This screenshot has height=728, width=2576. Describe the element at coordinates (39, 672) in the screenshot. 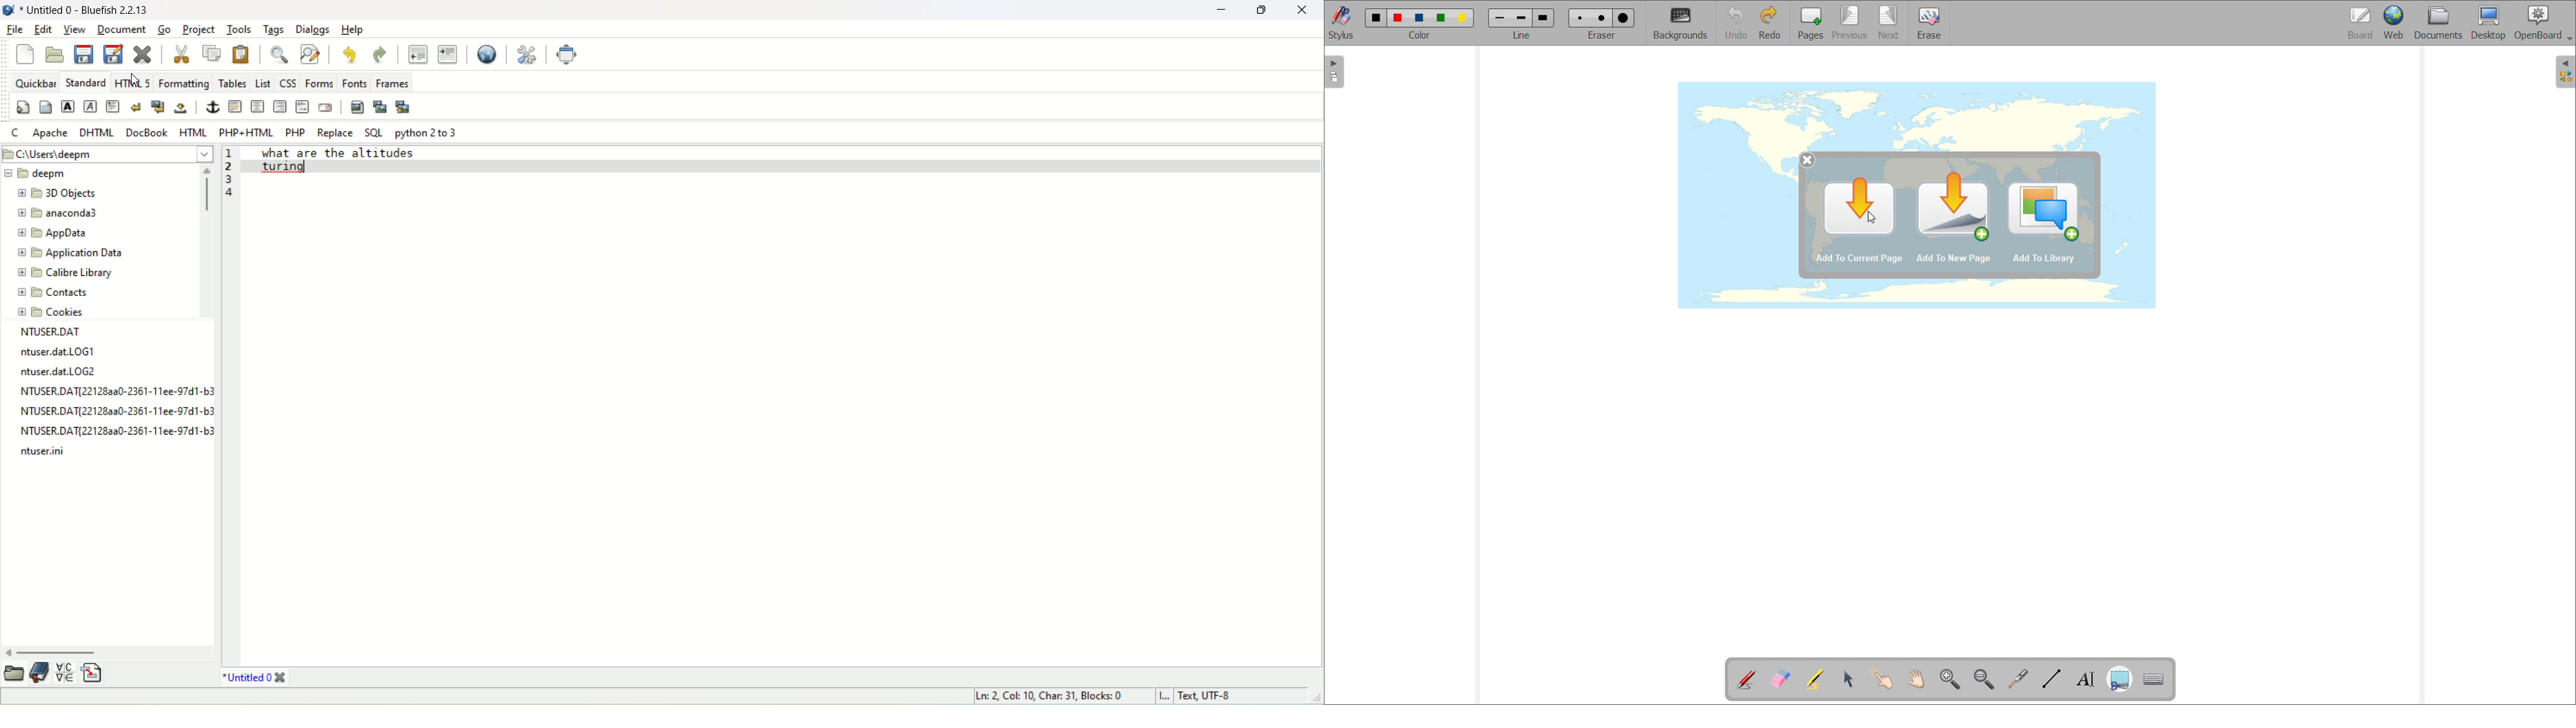

I see `documentation` at that location.